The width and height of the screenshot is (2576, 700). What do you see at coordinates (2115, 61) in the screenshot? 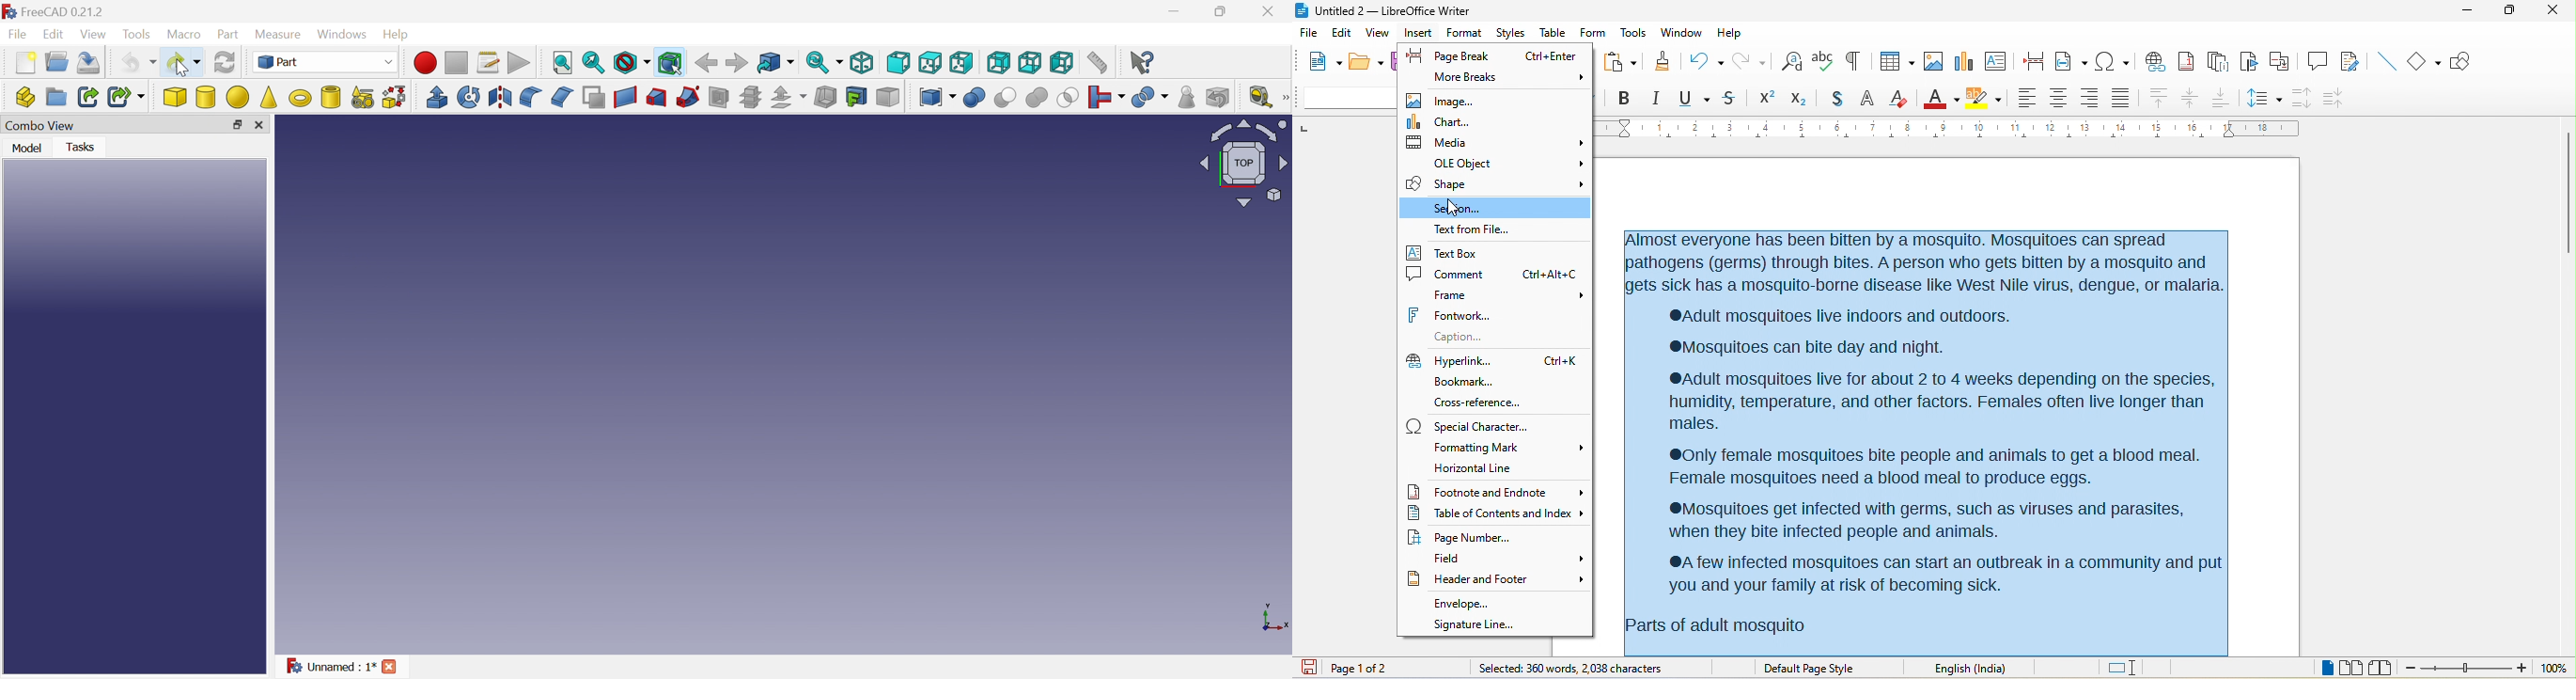
I see `special character` at bounding box center [2115, 61].